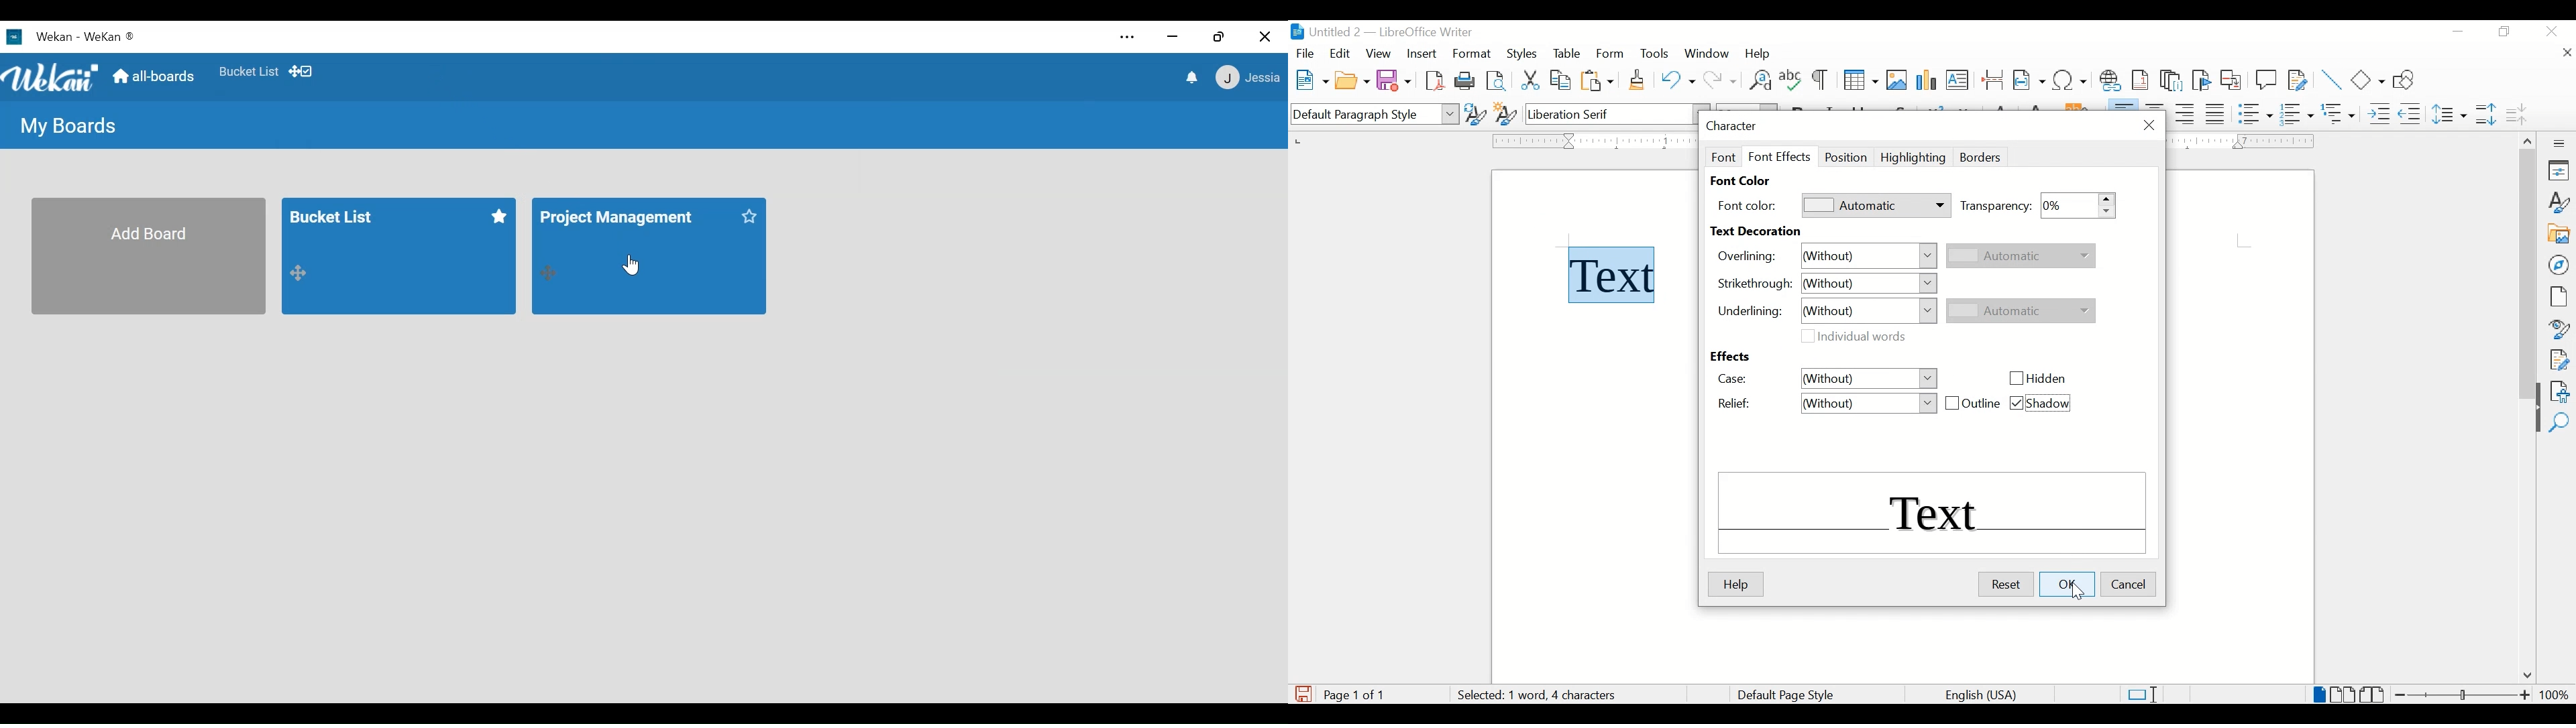  Describe the element at coordinates (1869, 310) in the screenshot. I see `without dropdown menu` at that location.